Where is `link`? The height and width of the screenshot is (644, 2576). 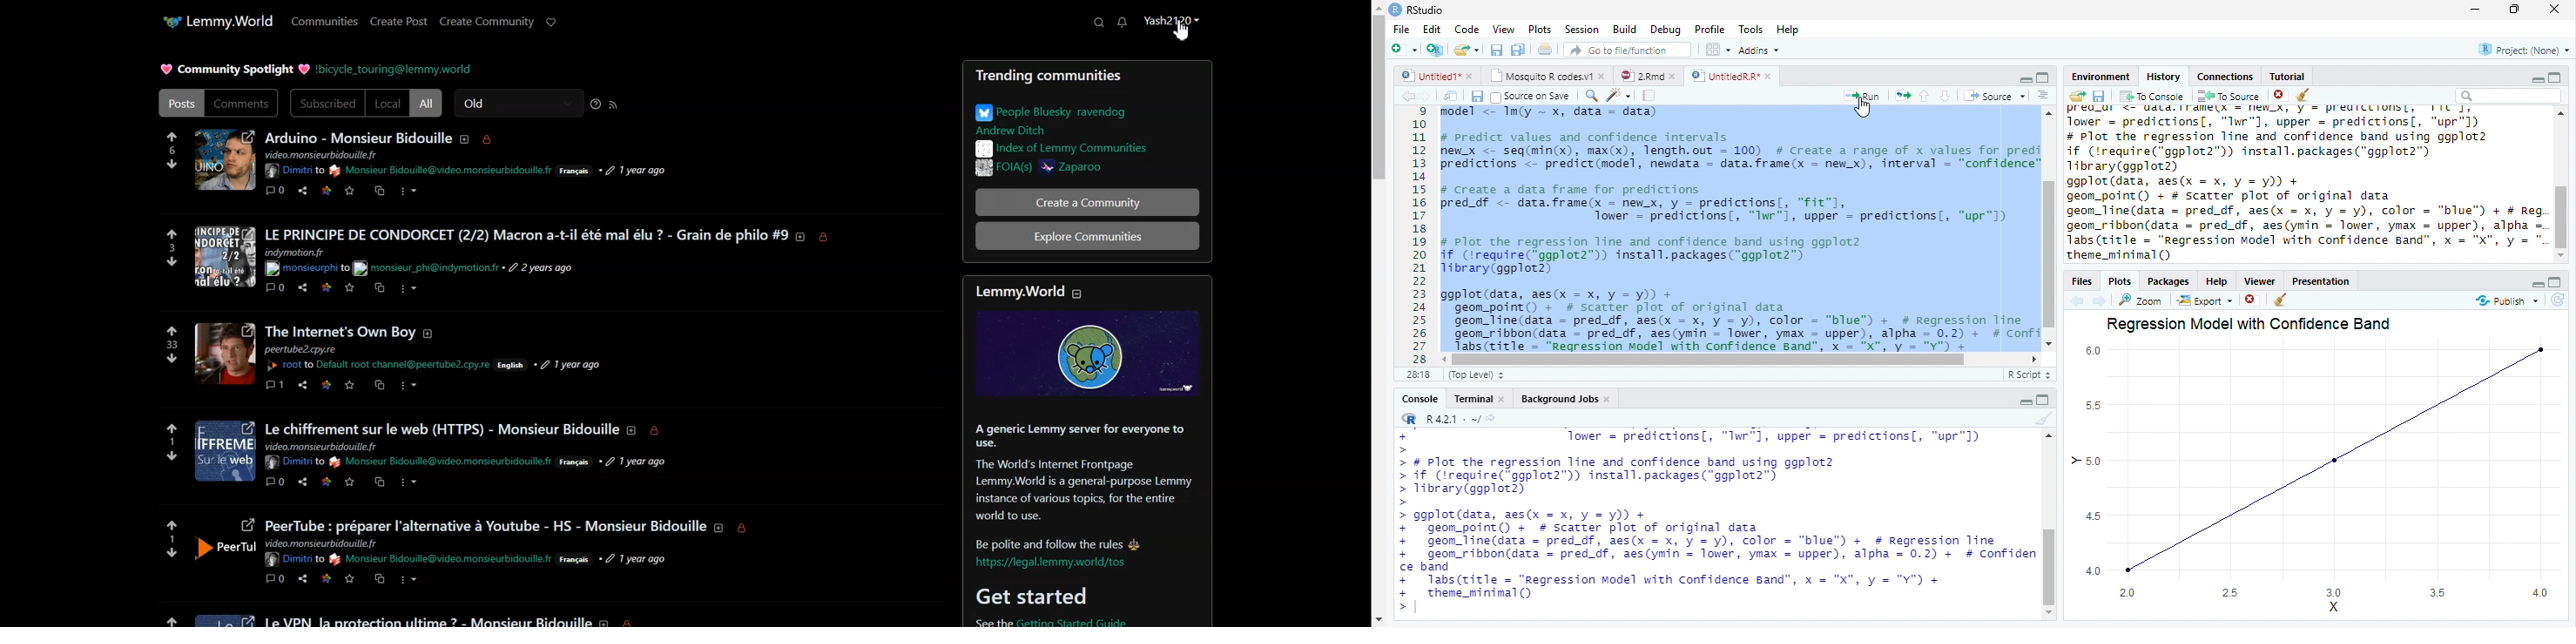
link is located at coordinates (329, 384).